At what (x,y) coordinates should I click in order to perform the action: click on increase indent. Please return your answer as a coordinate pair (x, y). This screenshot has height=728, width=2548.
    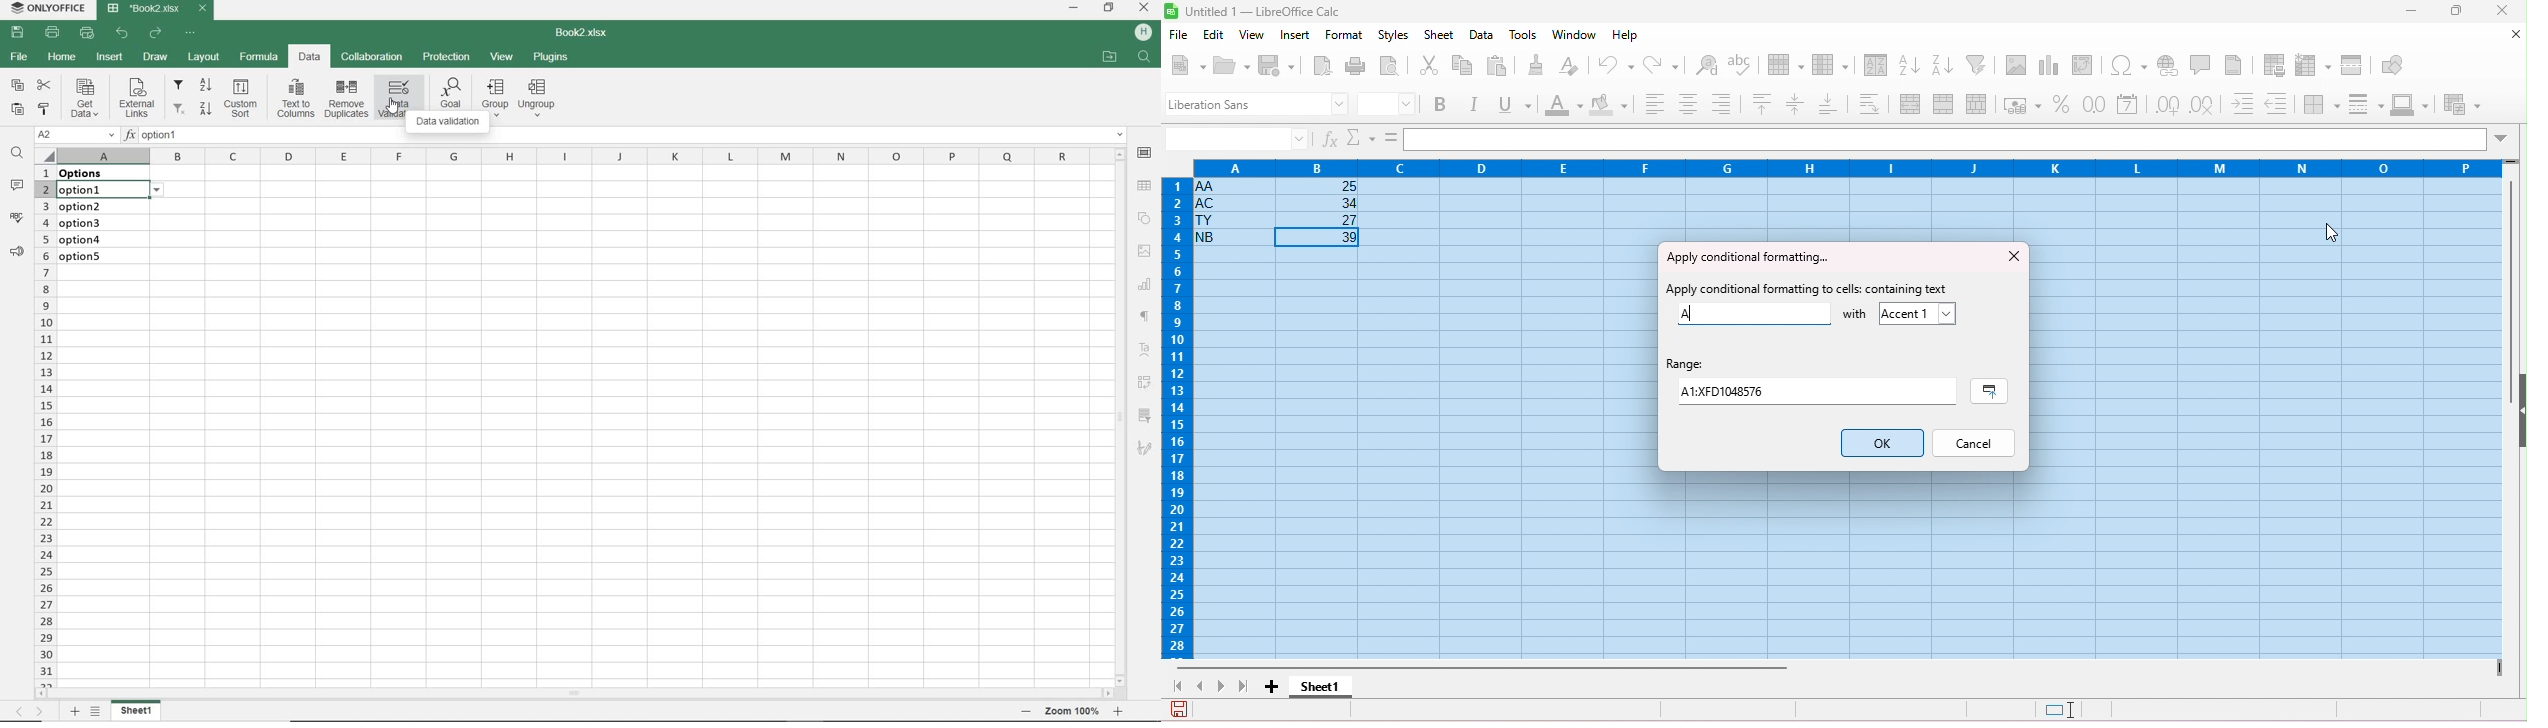
    Looking at the image, I should click on (2244, 103).